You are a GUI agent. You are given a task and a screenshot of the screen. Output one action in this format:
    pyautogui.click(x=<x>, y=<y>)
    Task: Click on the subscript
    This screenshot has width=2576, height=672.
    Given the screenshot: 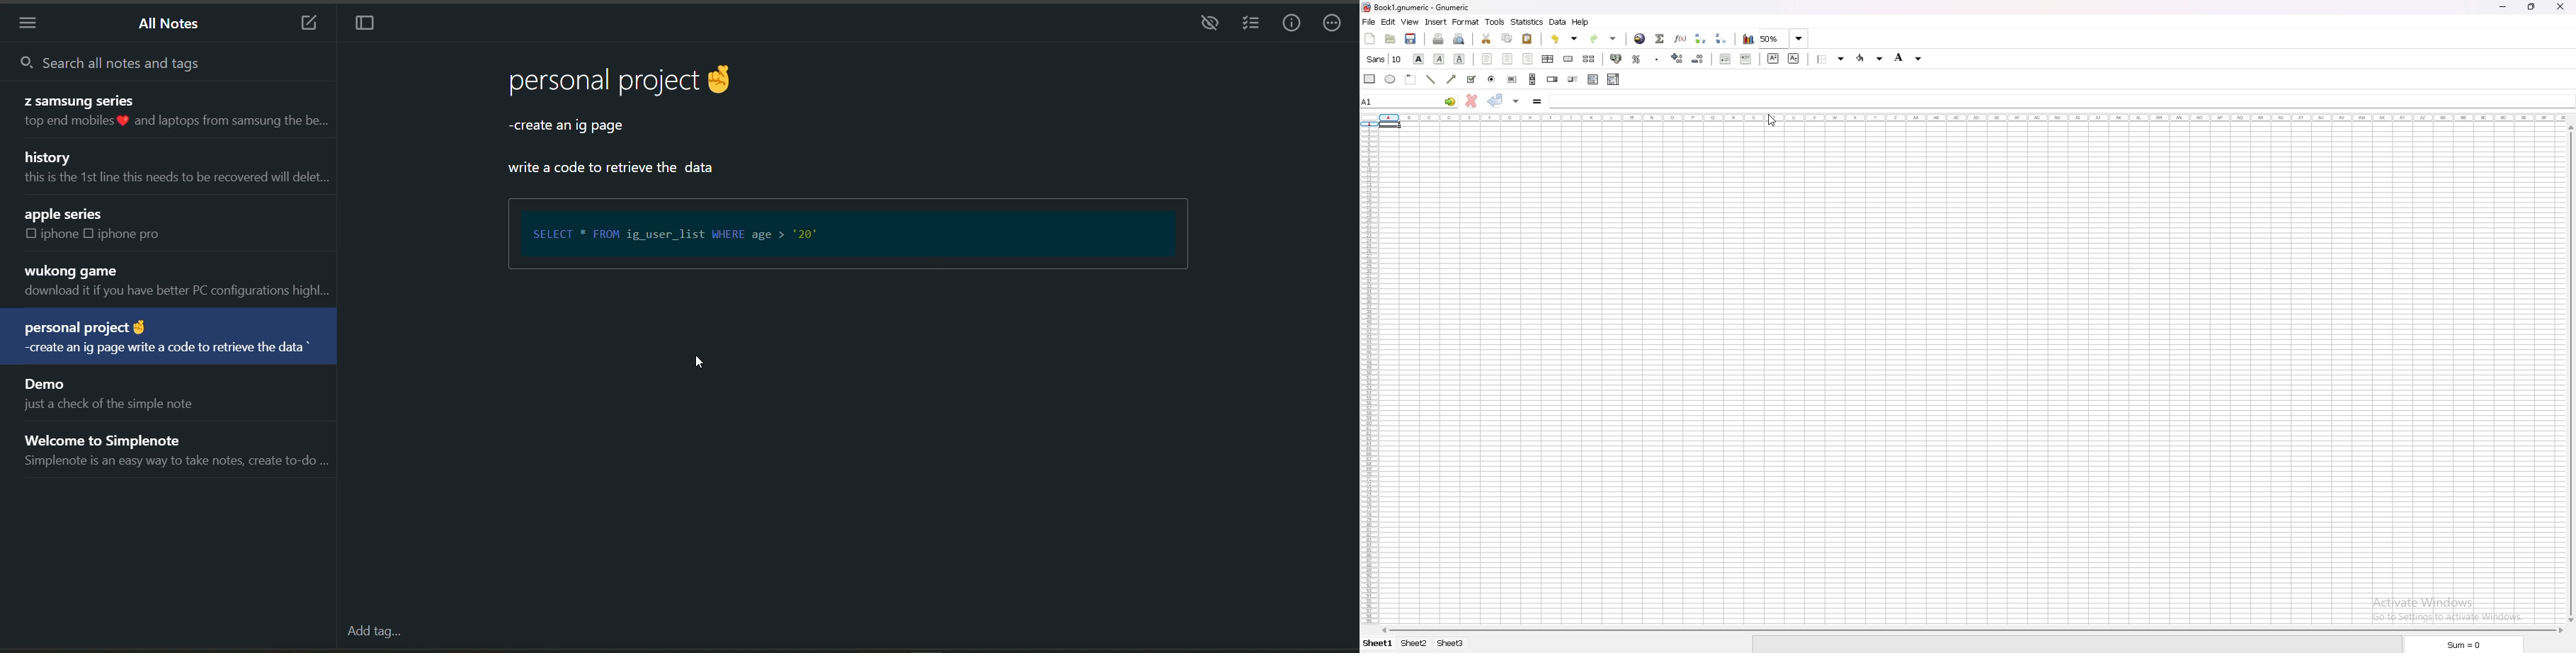 What is the action you would take?
    pyautogui.click(x=1794, y=58)
    